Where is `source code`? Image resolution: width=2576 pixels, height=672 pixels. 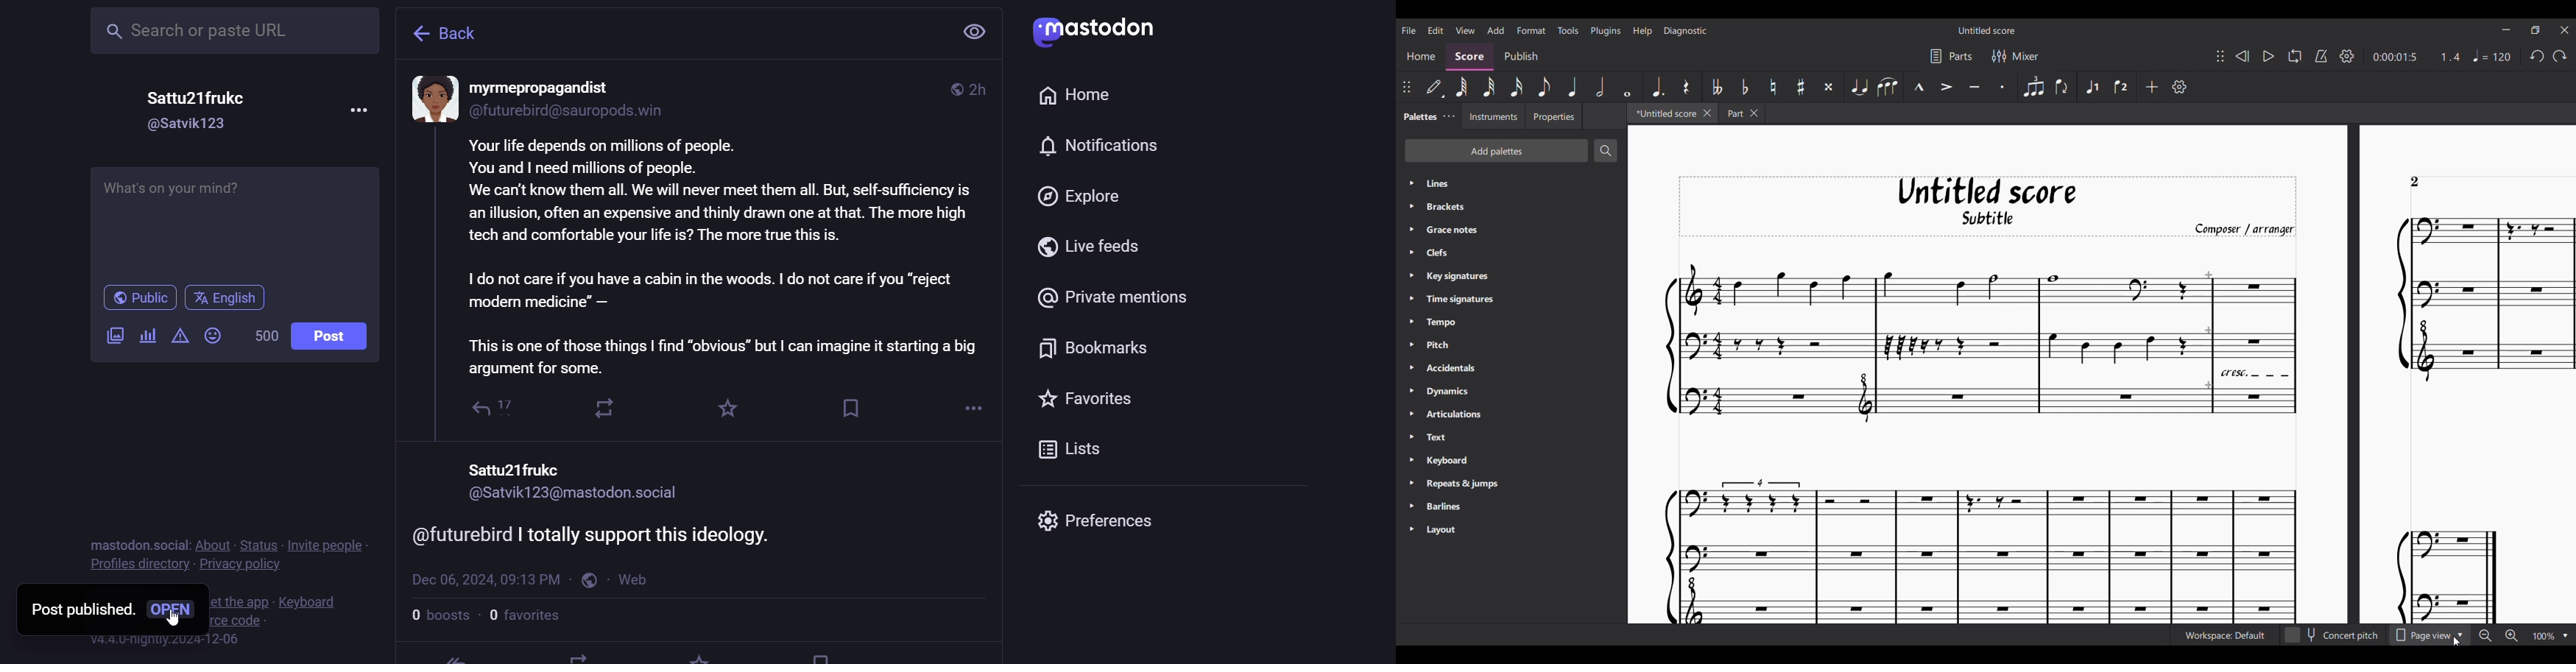
source code is located at coordinates (239, 621).